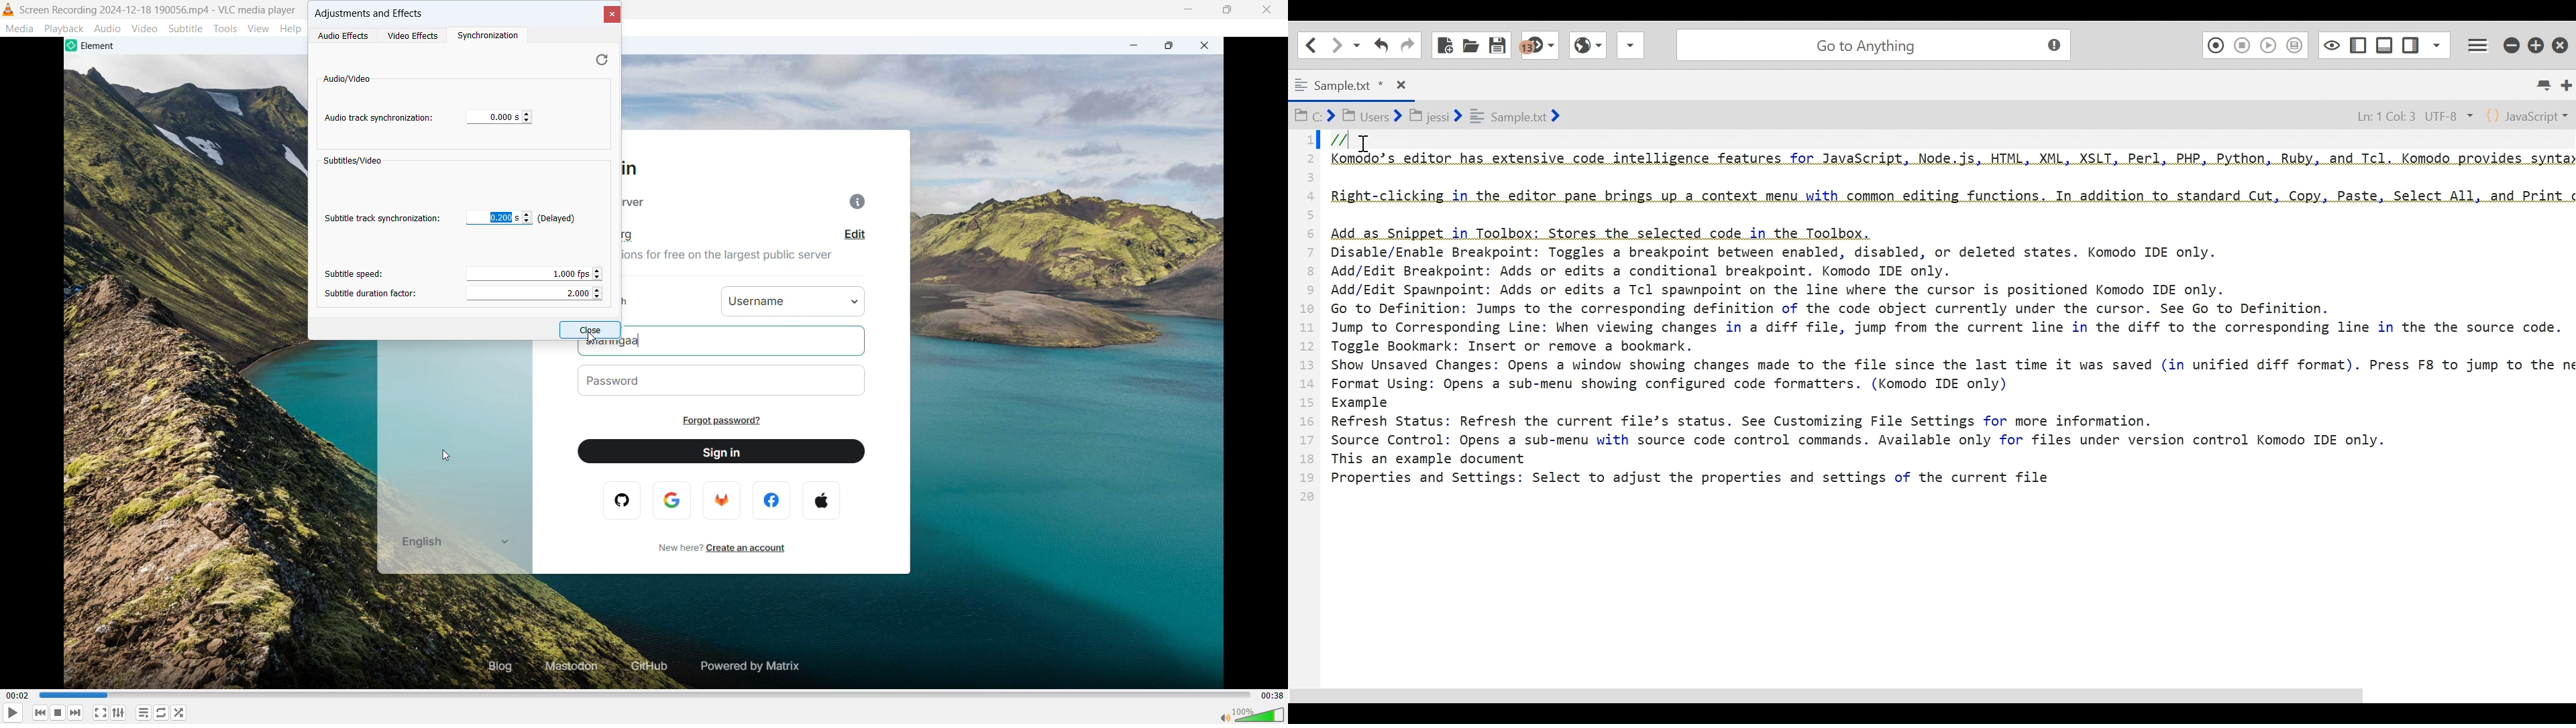 Image resolution: width=2576 pixels, height=728 pixels. What do you see at coordinates (344, 36) in the screenshot?
I see `audio effects` at bounding box center [344, 36].